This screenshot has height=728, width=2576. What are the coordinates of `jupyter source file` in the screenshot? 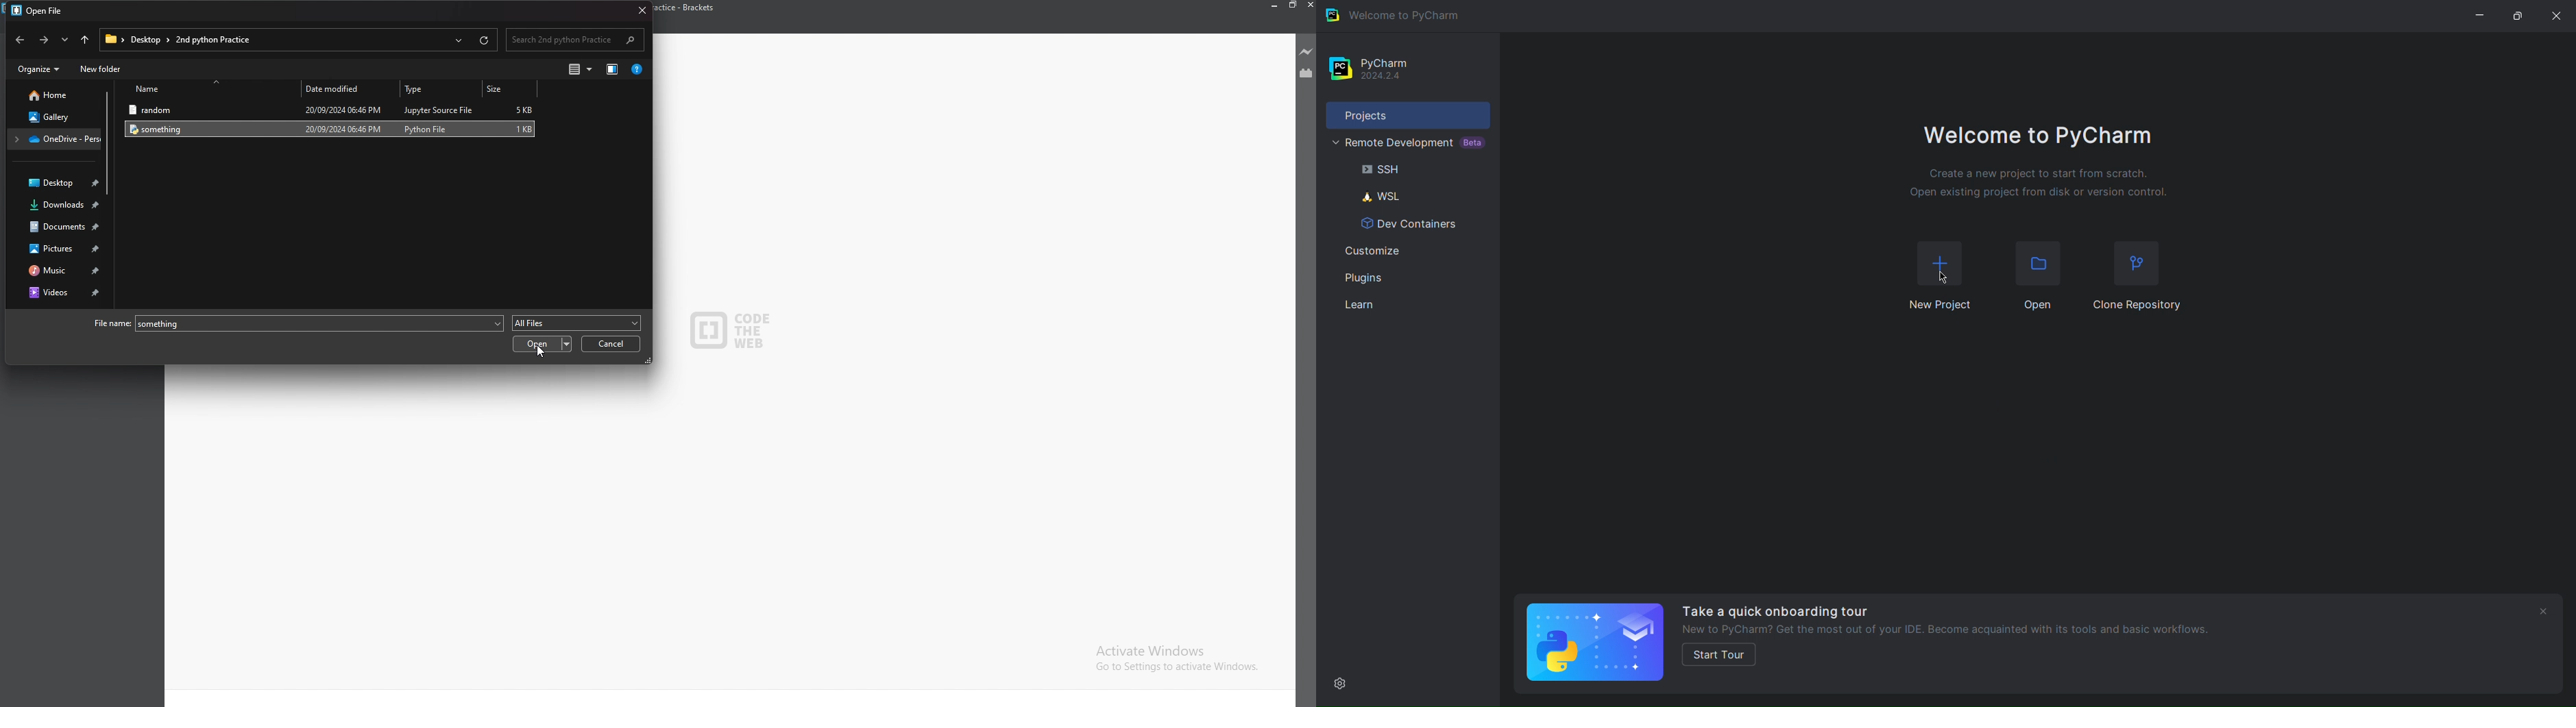 It's located at (439, 110).